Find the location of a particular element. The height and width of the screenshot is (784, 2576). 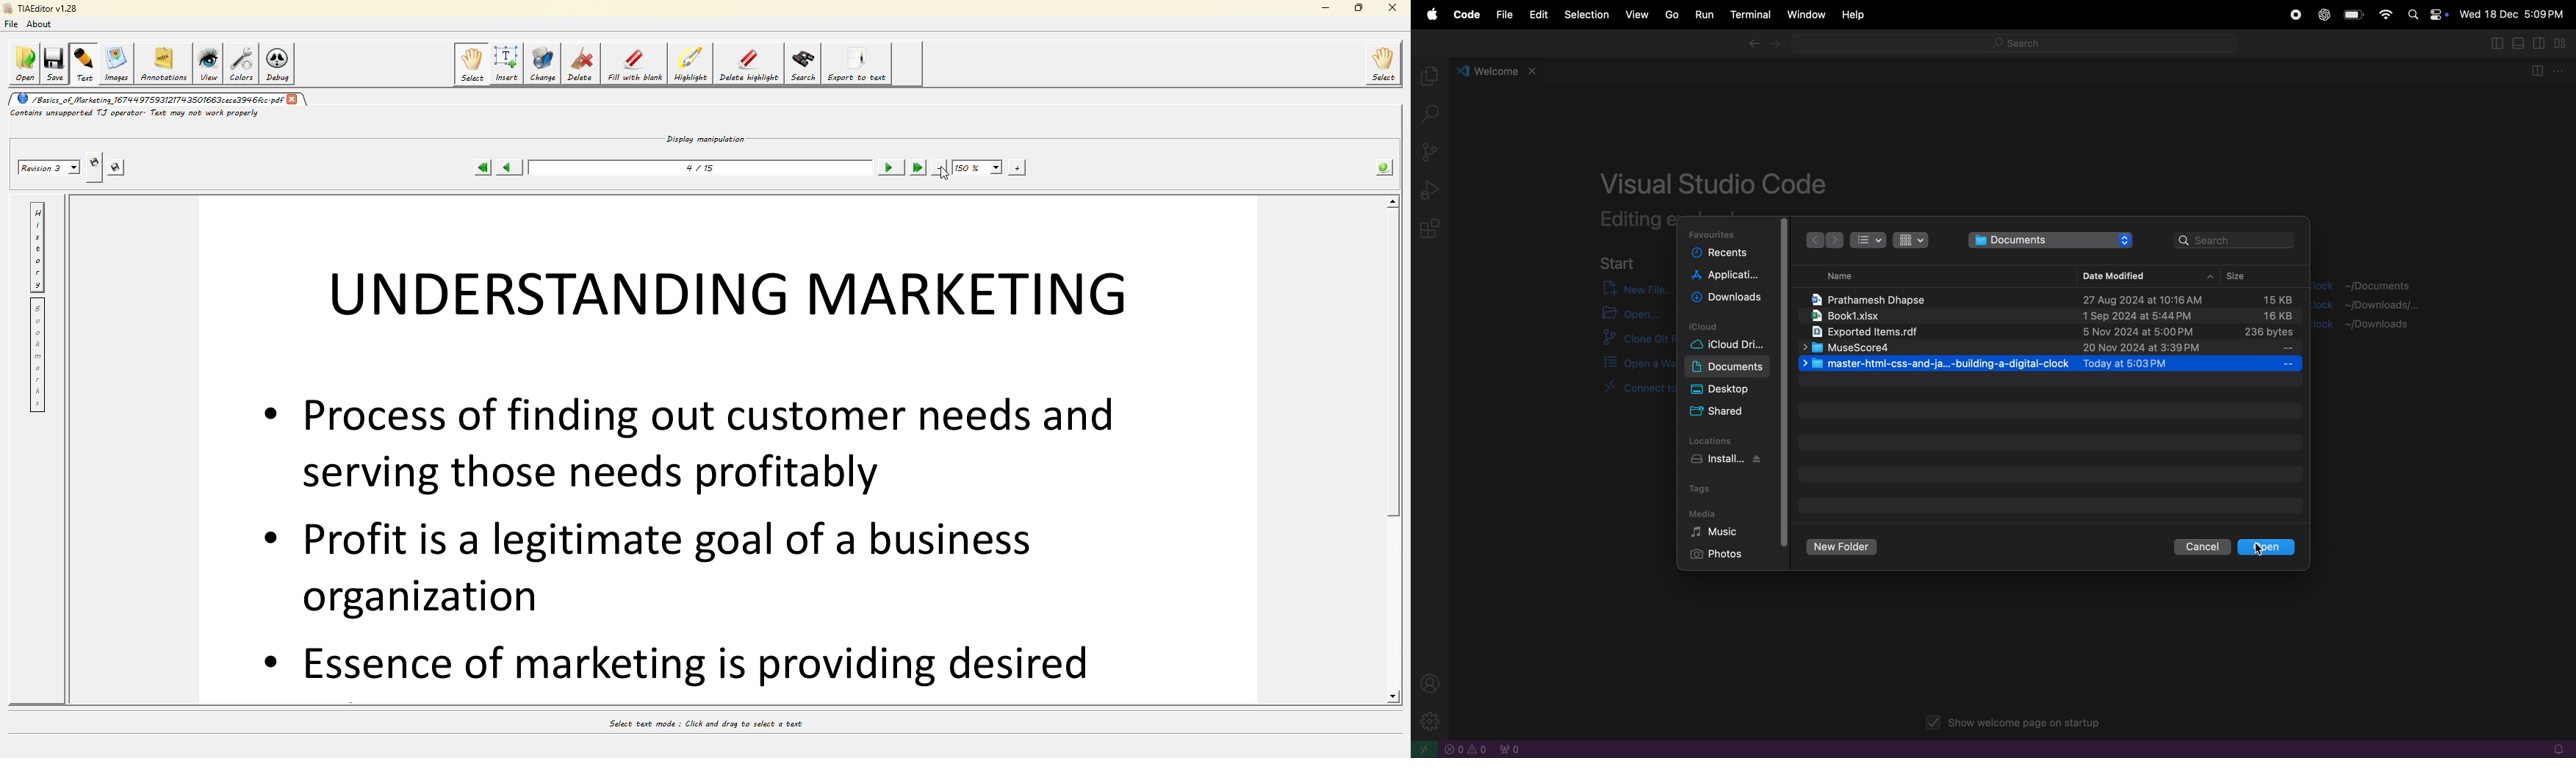

Visual studio code is located at coordinates (1717, 179).